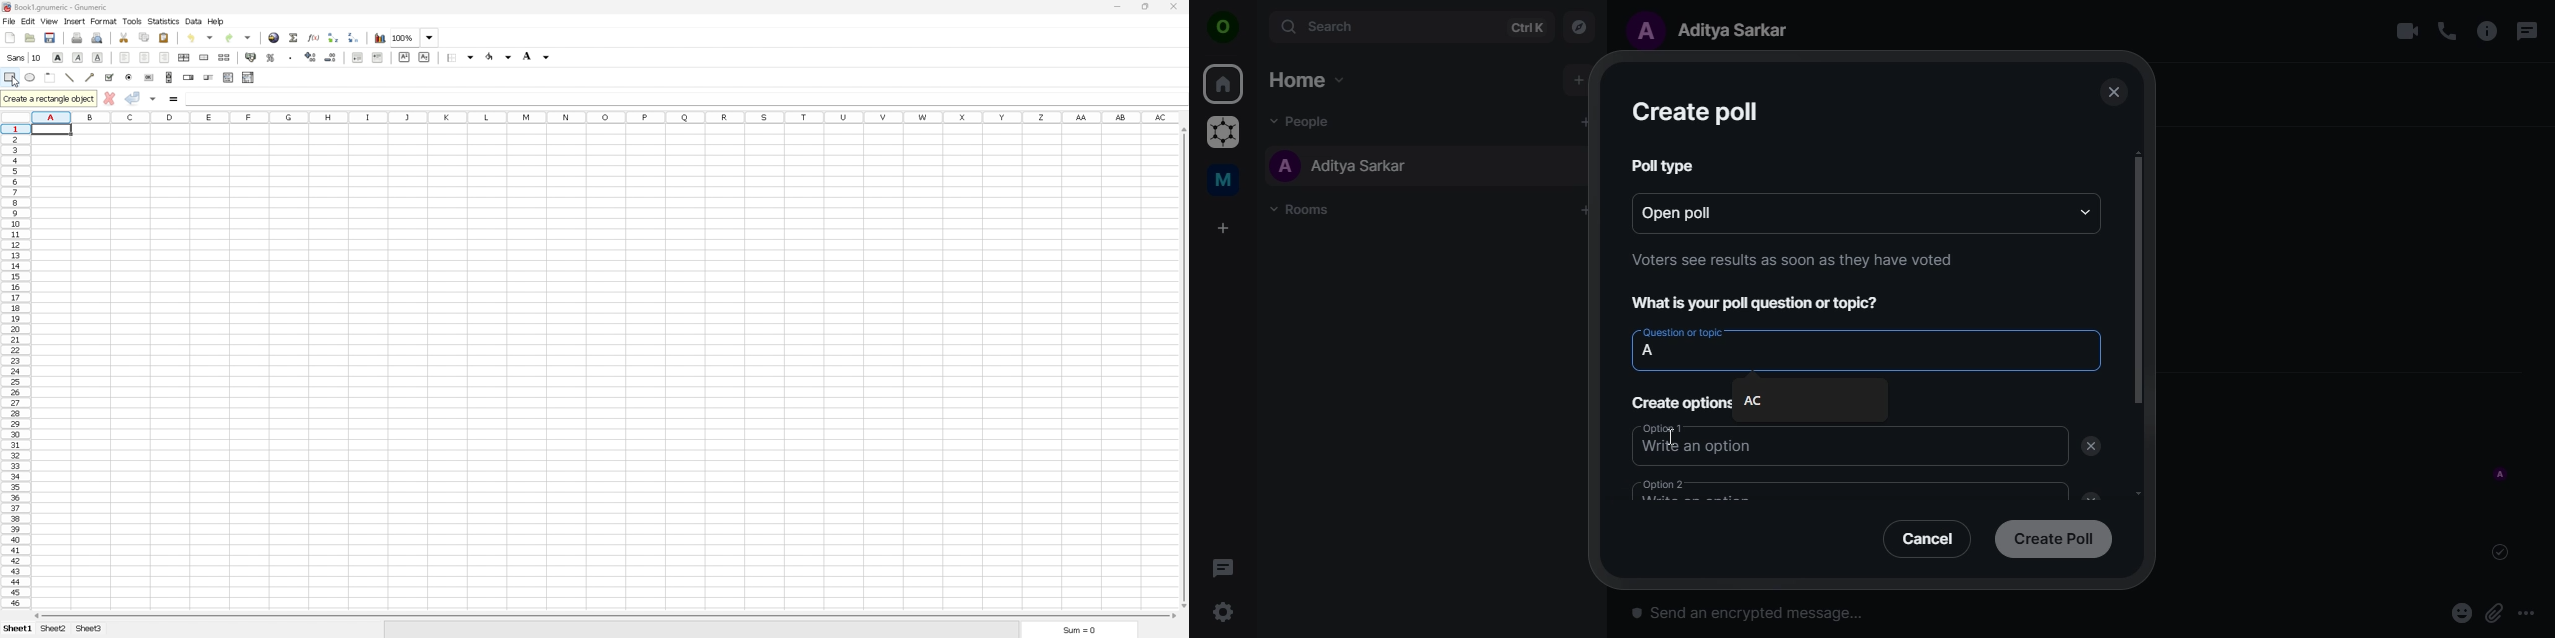  What do you see at coordinates (1674, 436) in the screenshot?
I see `cursor` at bounding box center [1674, 436].